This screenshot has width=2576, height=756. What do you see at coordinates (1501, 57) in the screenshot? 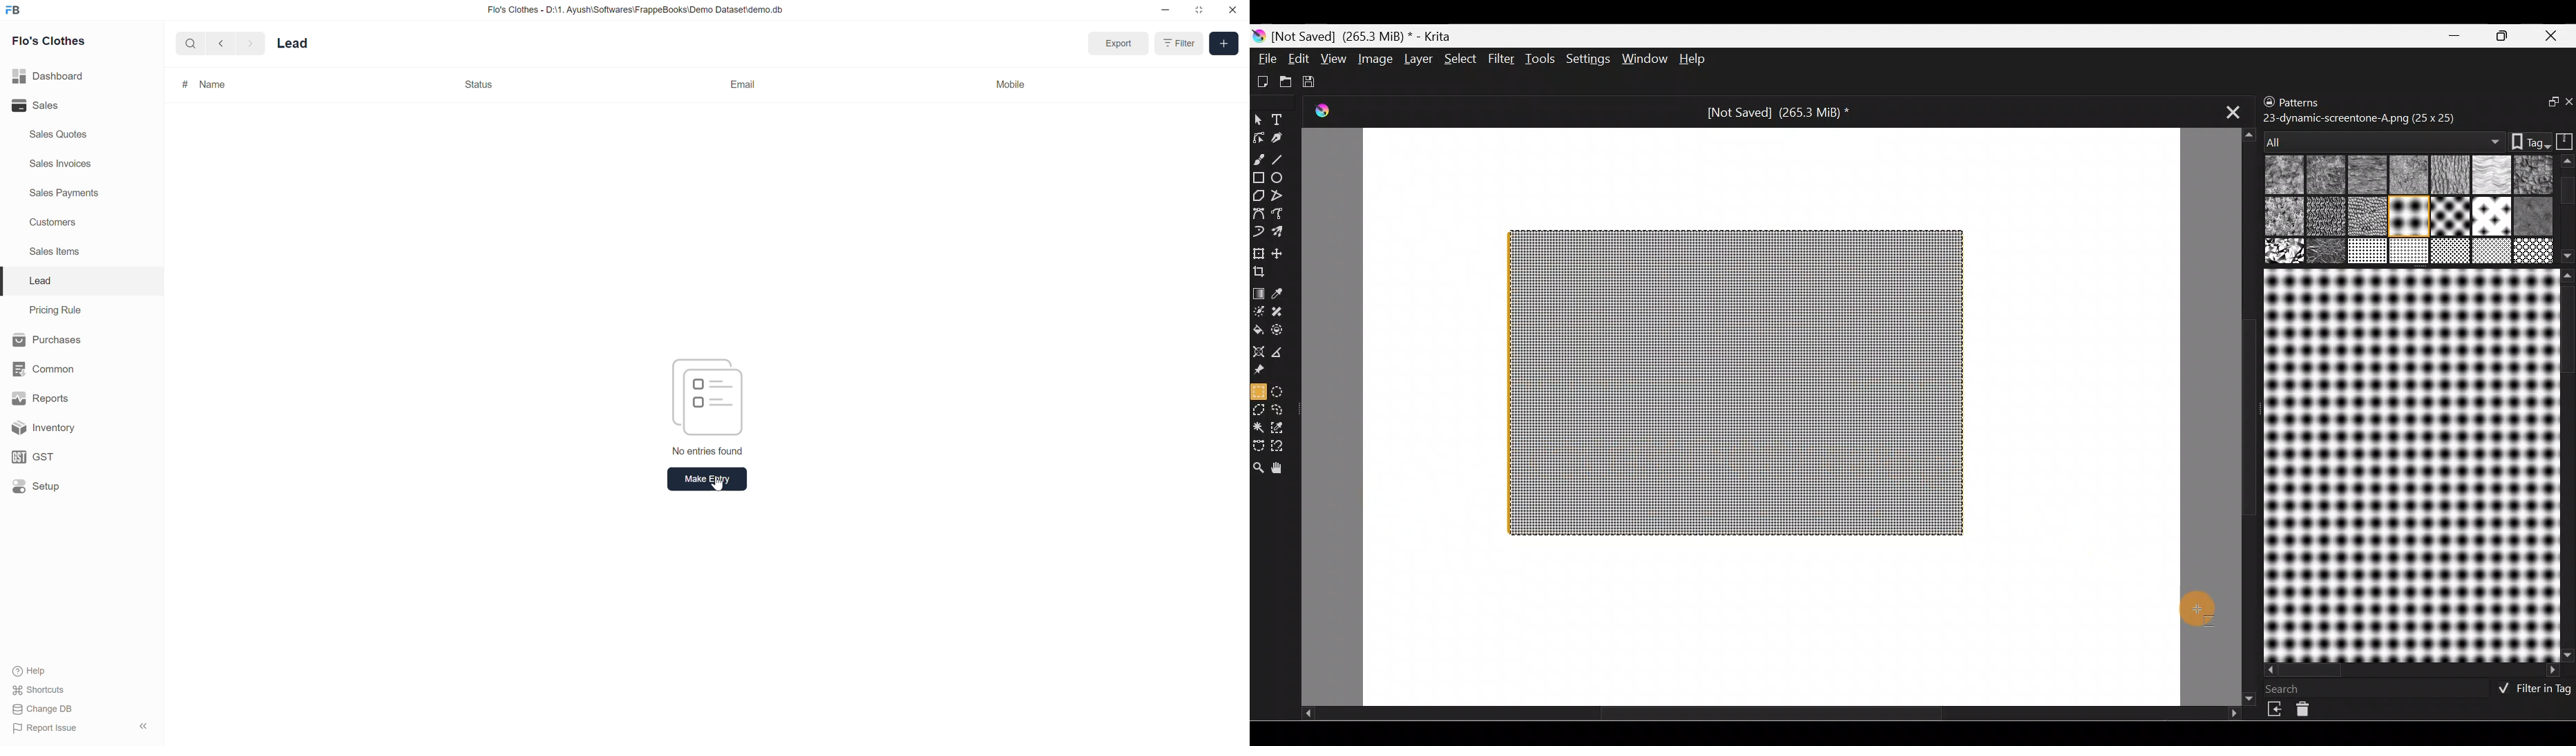
I see `Filter` at bounding box center [1501, 57].